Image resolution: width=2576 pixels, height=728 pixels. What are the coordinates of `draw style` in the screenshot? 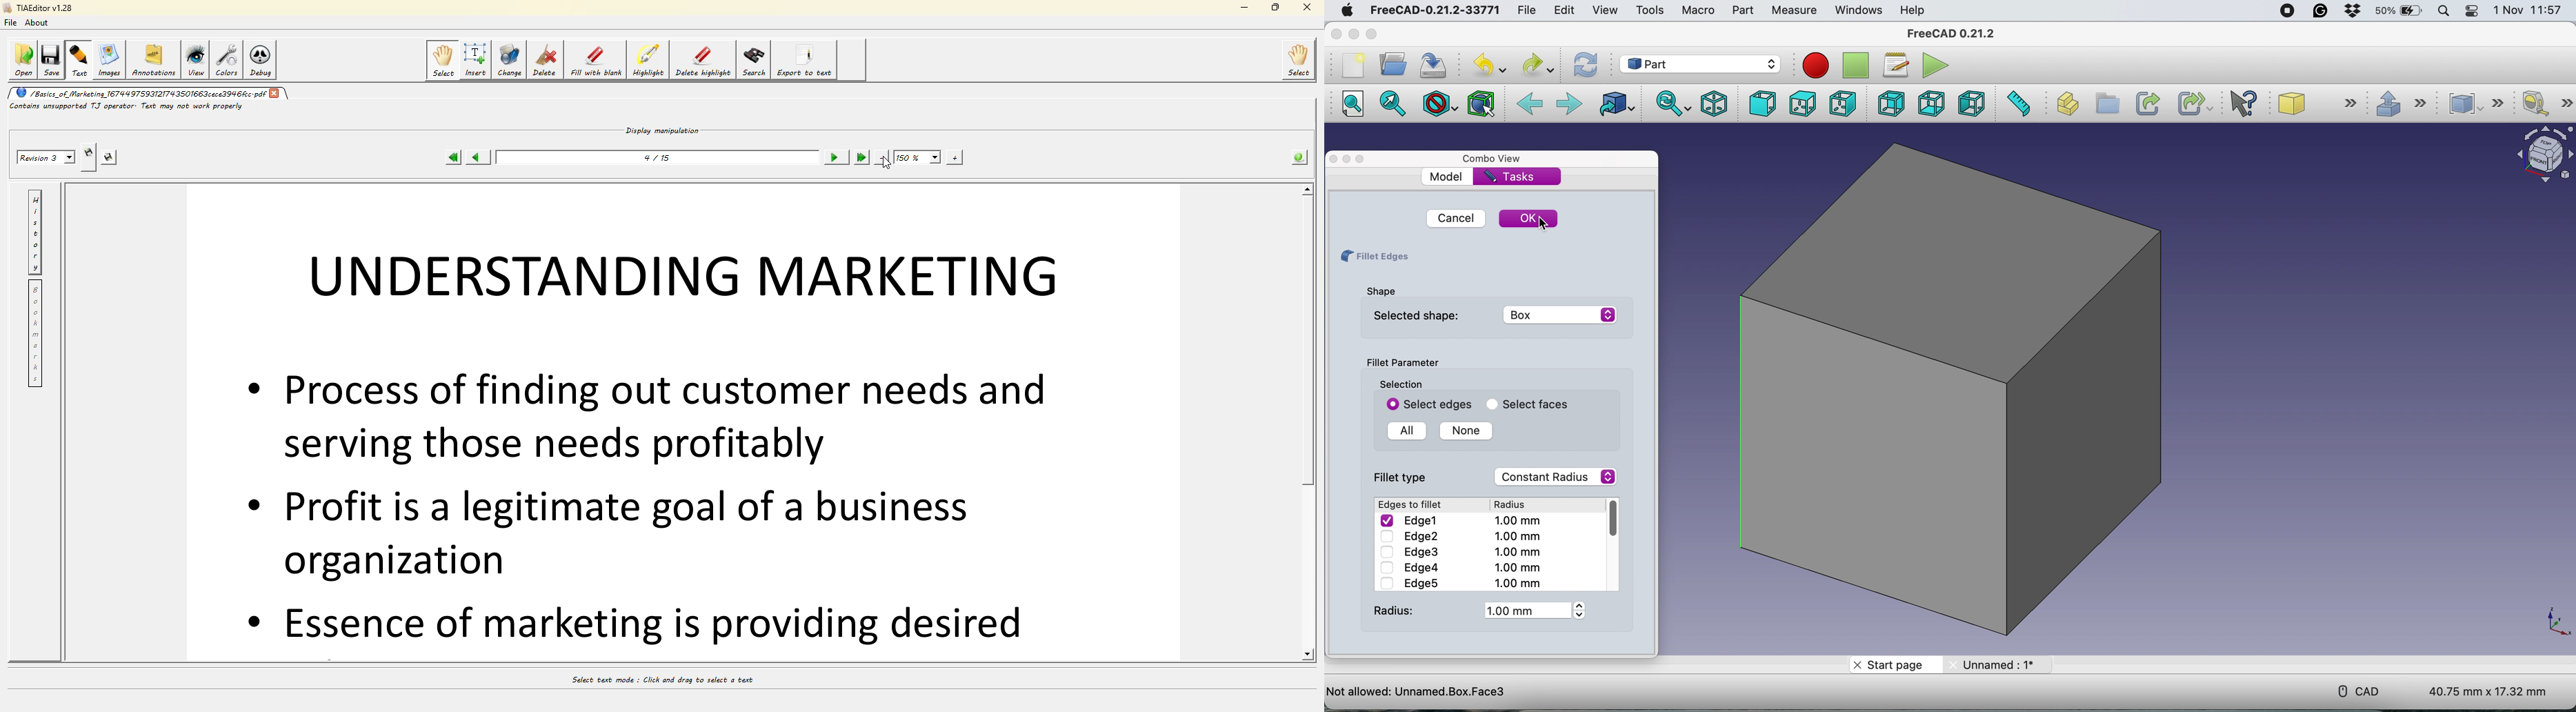 It's located at (1440, 106).